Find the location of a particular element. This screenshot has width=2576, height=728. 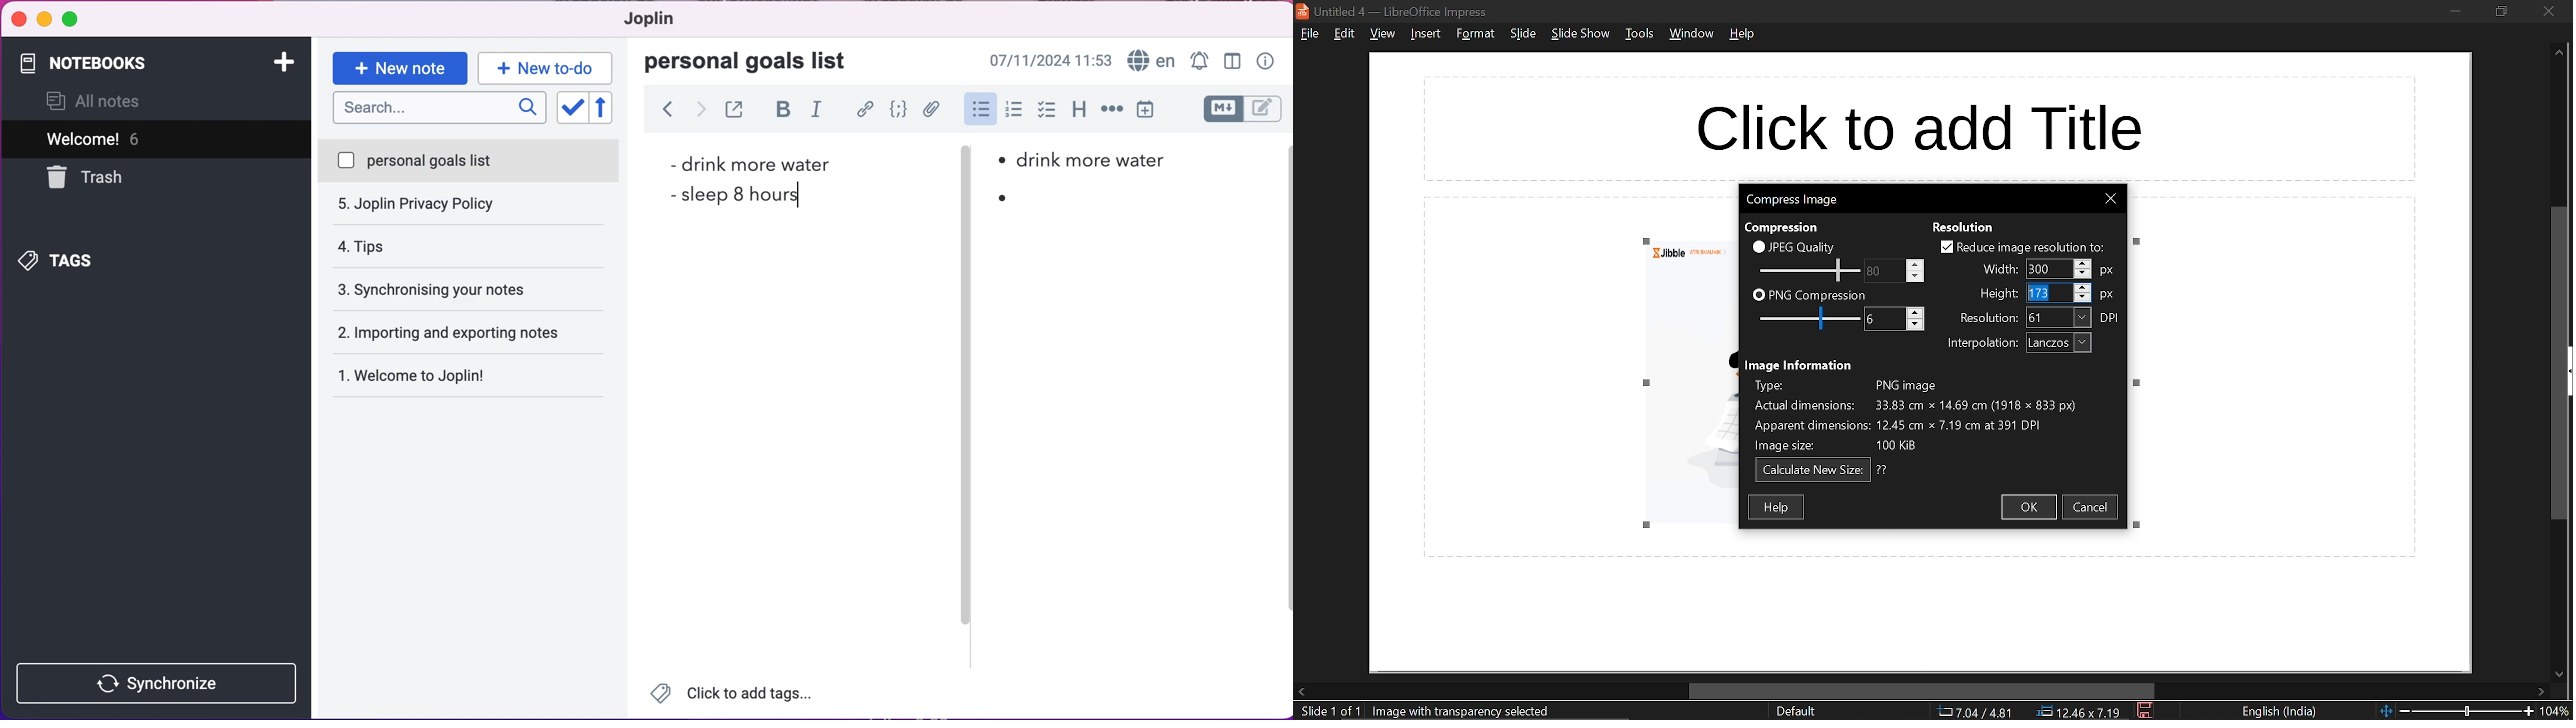

new to-do is located at coordinates (550, 67).